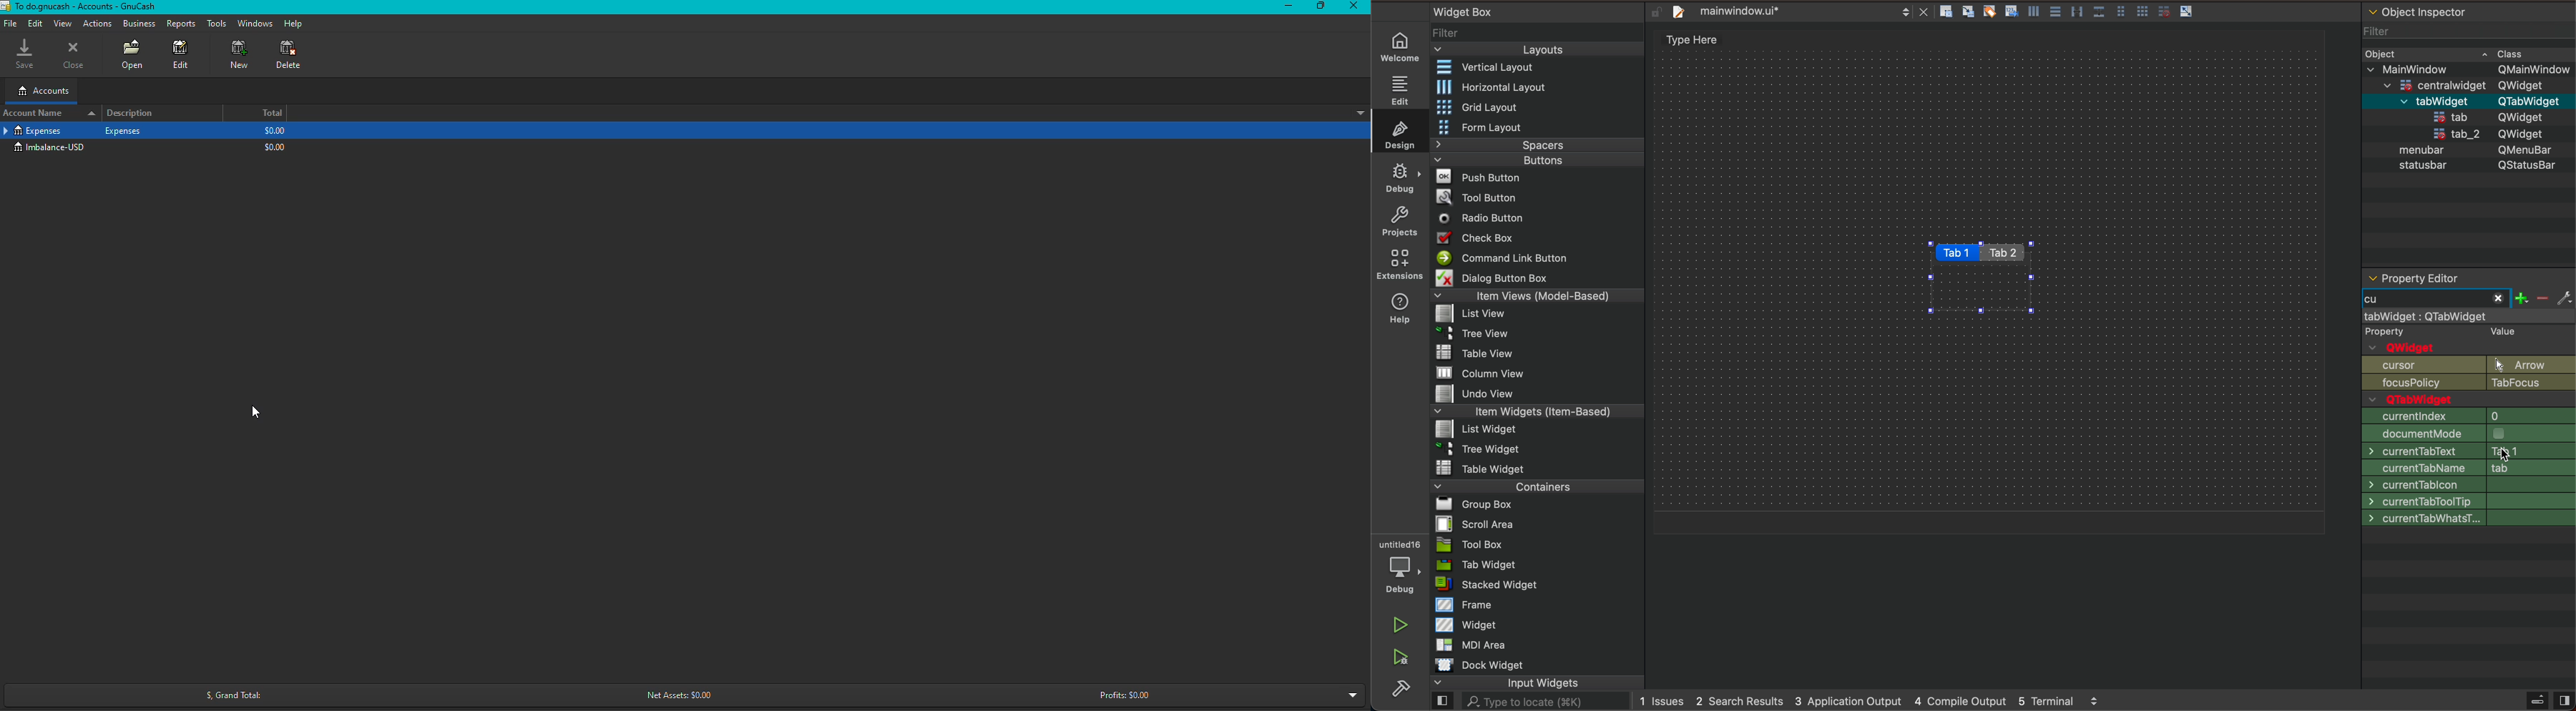  I want to click on Tools, so click(214, 24).